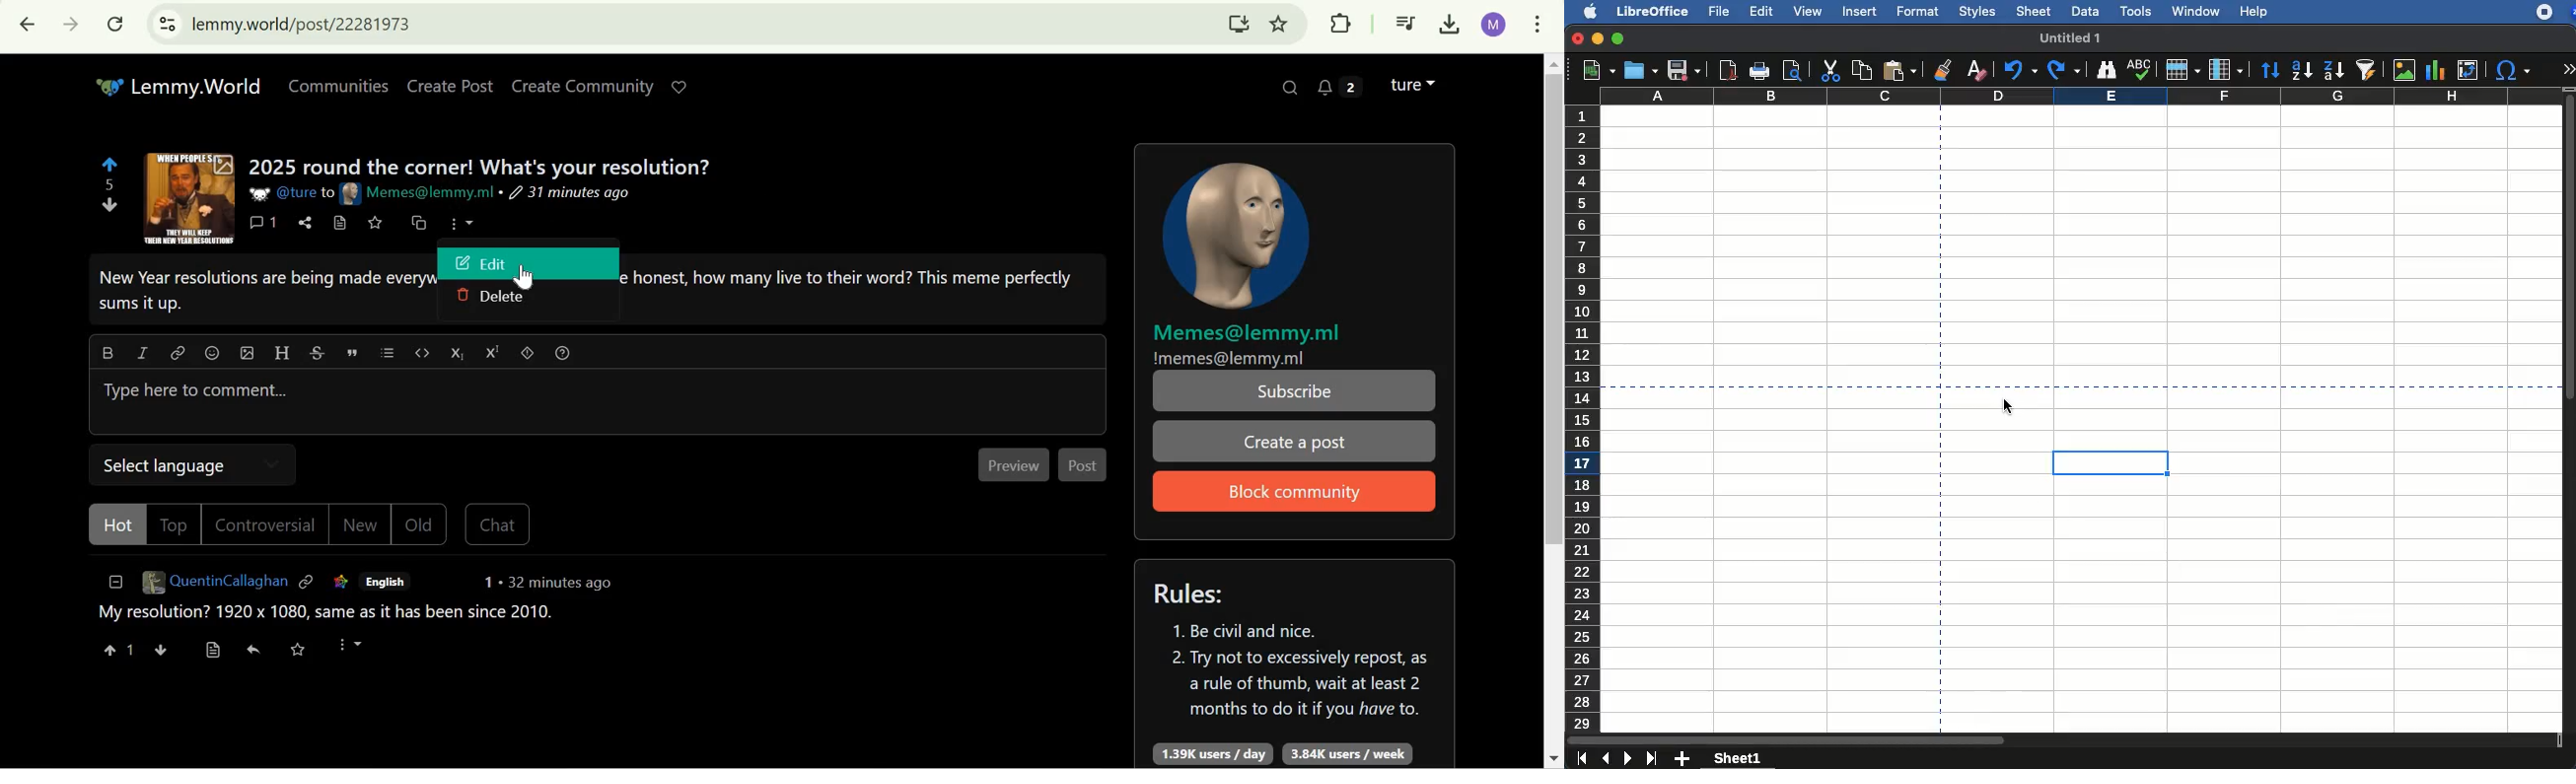 This screenshot has height=784, width=2576. What do you see at coordinates (1581, 759) in the screenshot?
I see `last sheet` at bounding box center [1581, 759].